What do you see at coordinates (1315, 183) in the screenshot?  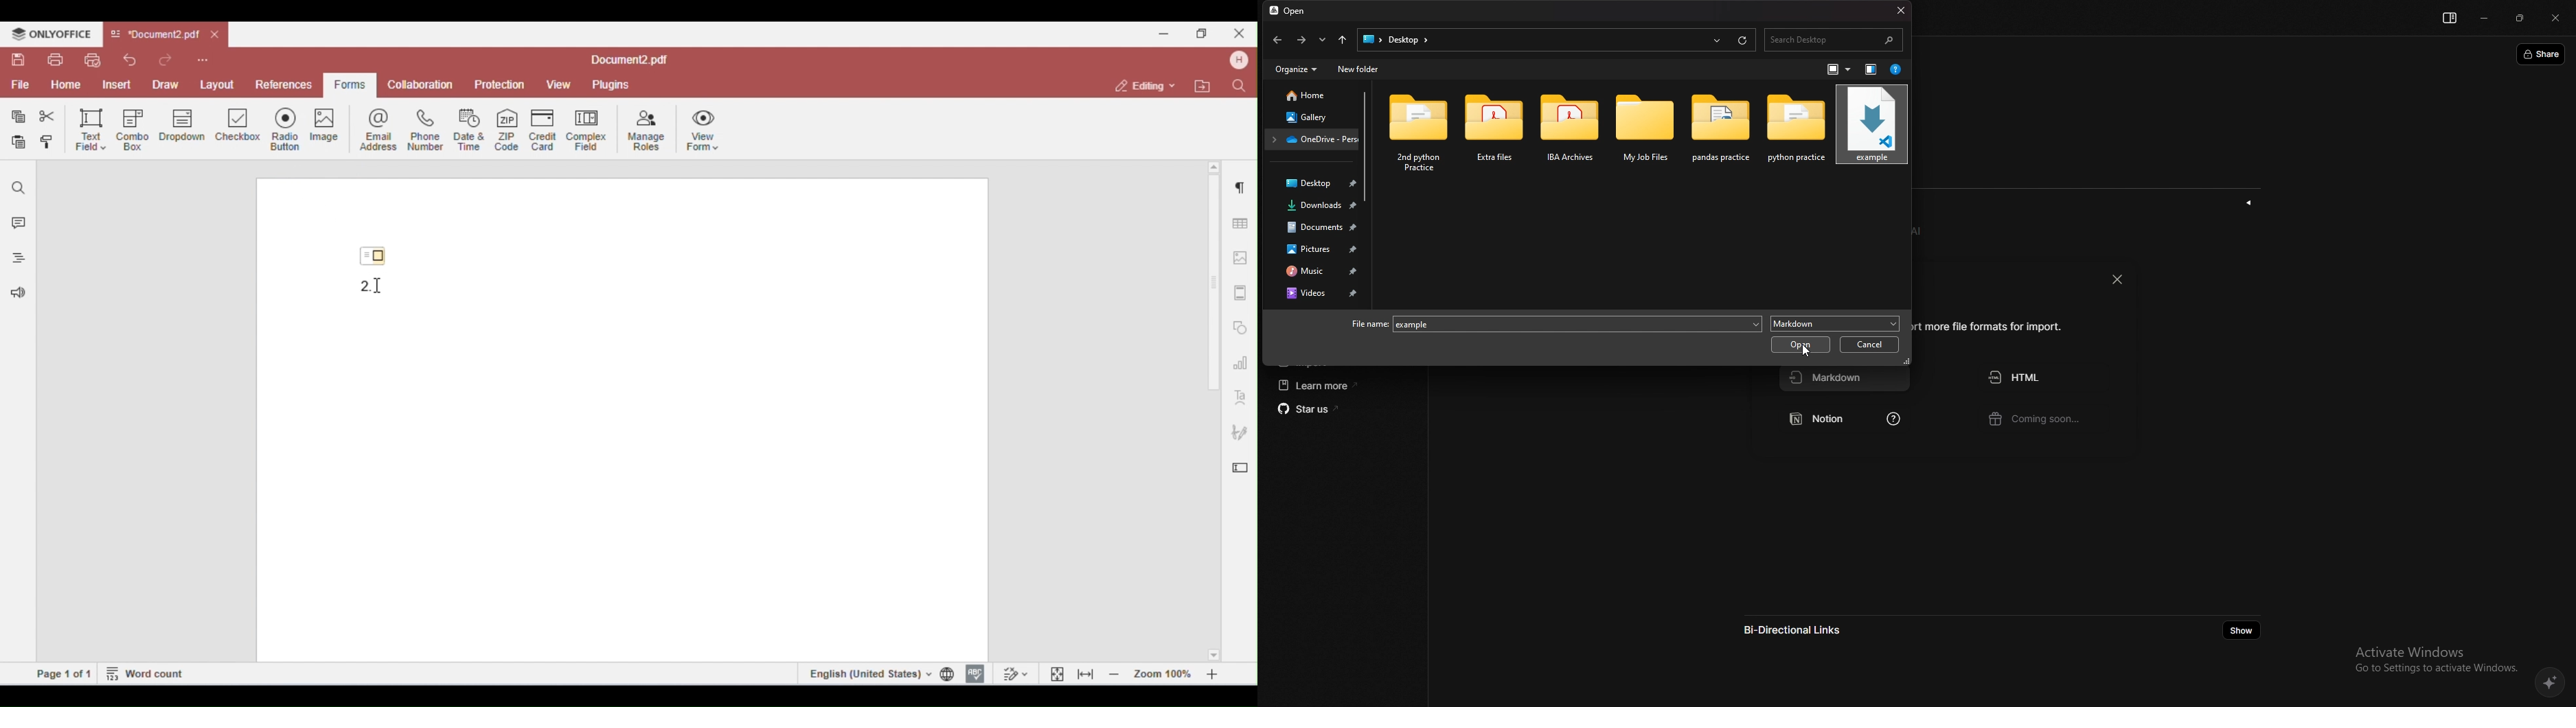 I see `desktop` at bounding box center [1315, 183].